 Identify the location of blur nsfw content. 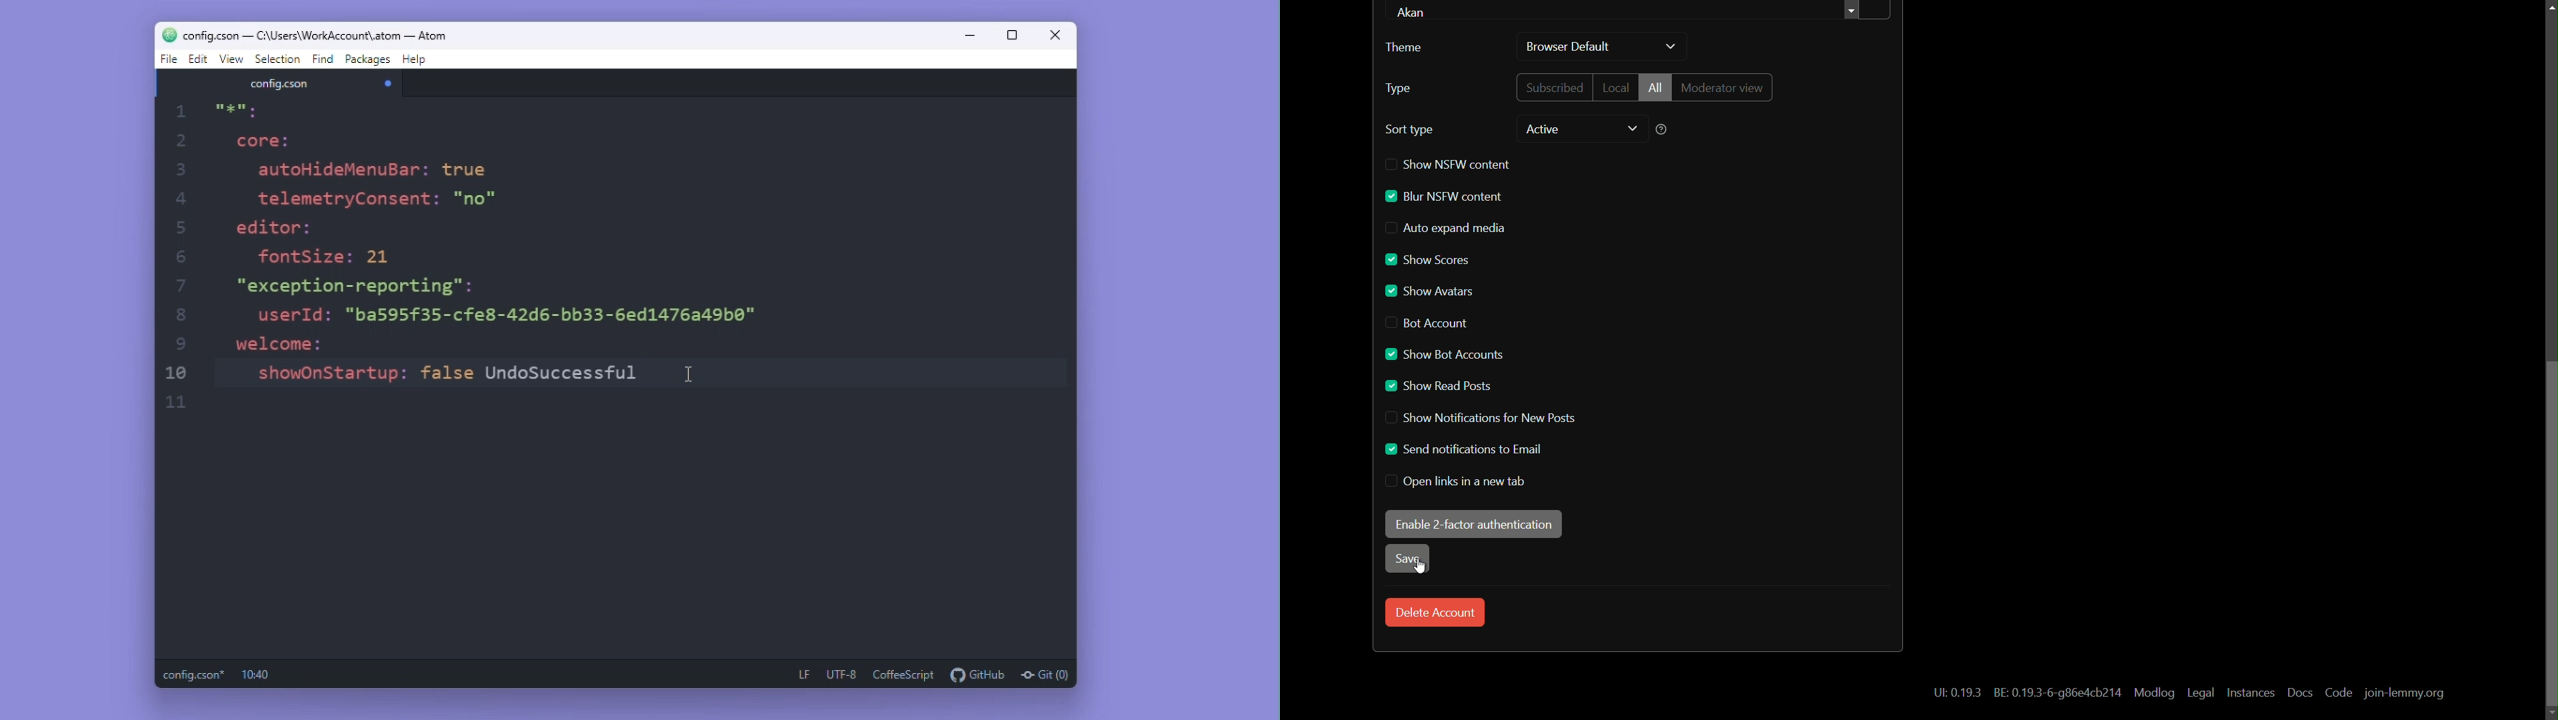
(1444, 197).